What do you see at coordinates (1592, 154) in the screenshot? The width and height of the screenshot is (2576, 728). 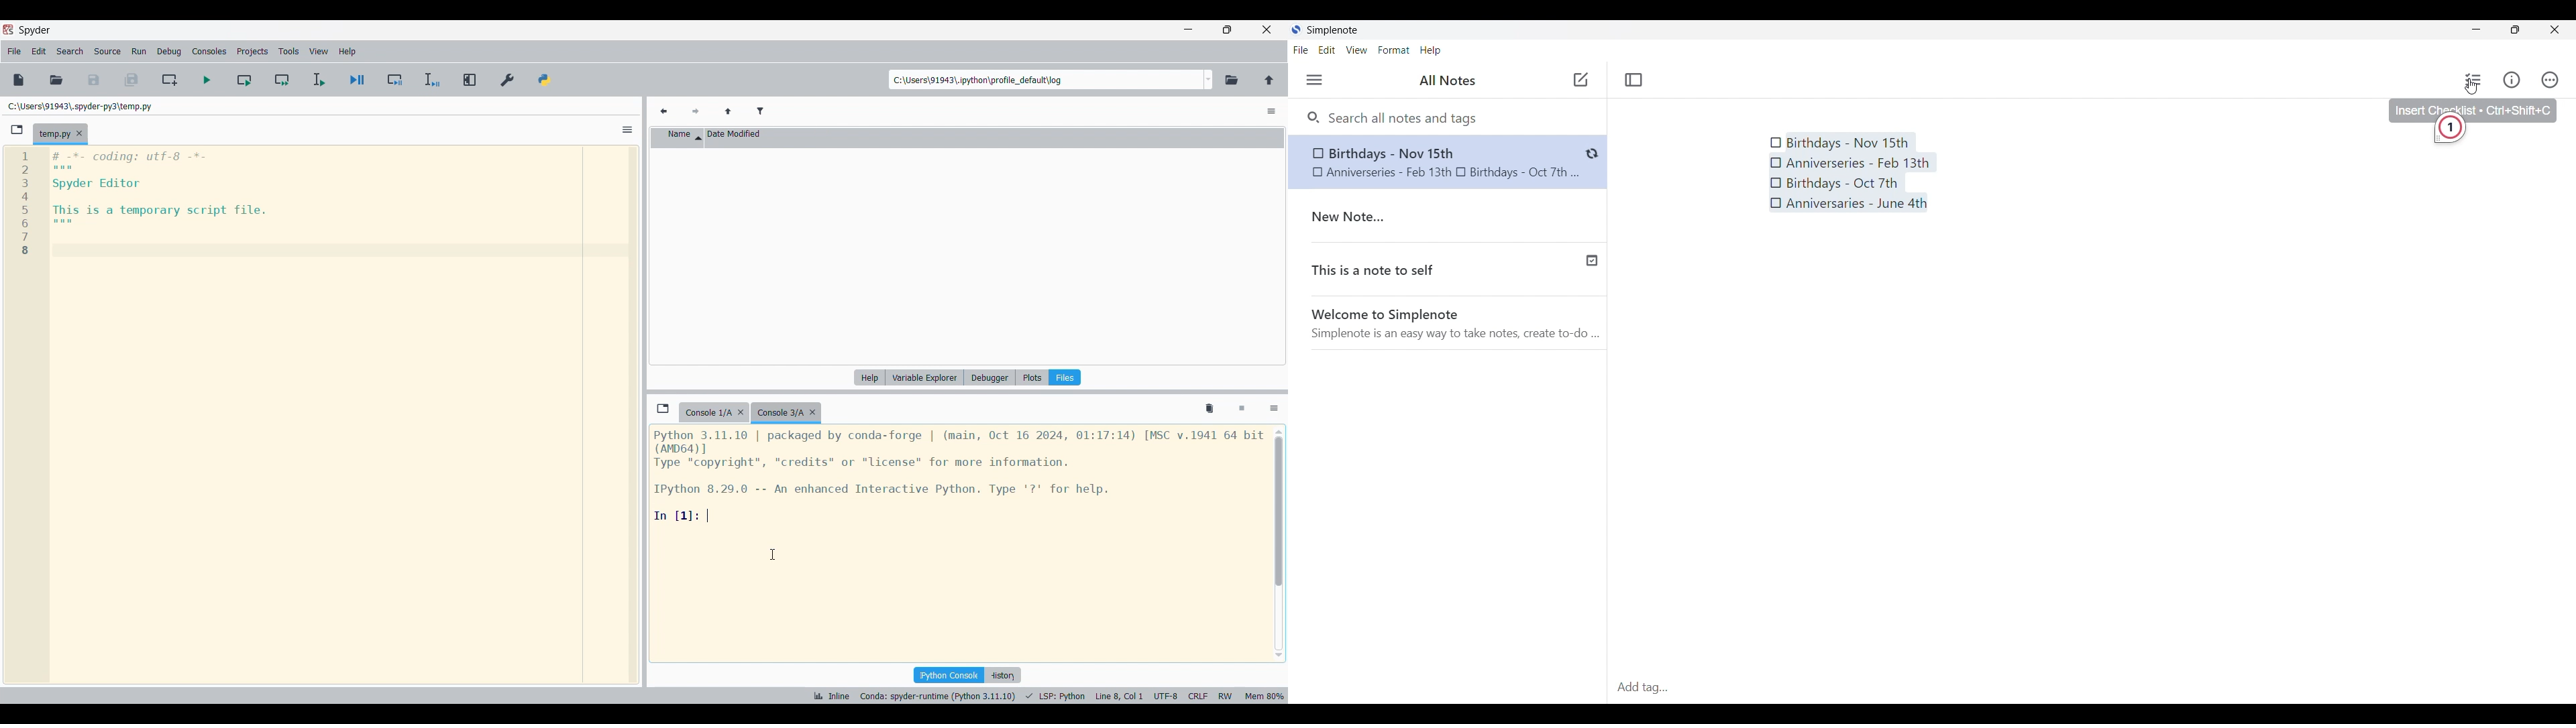 I see `Saving changes` at bounding box center [1592, 154].